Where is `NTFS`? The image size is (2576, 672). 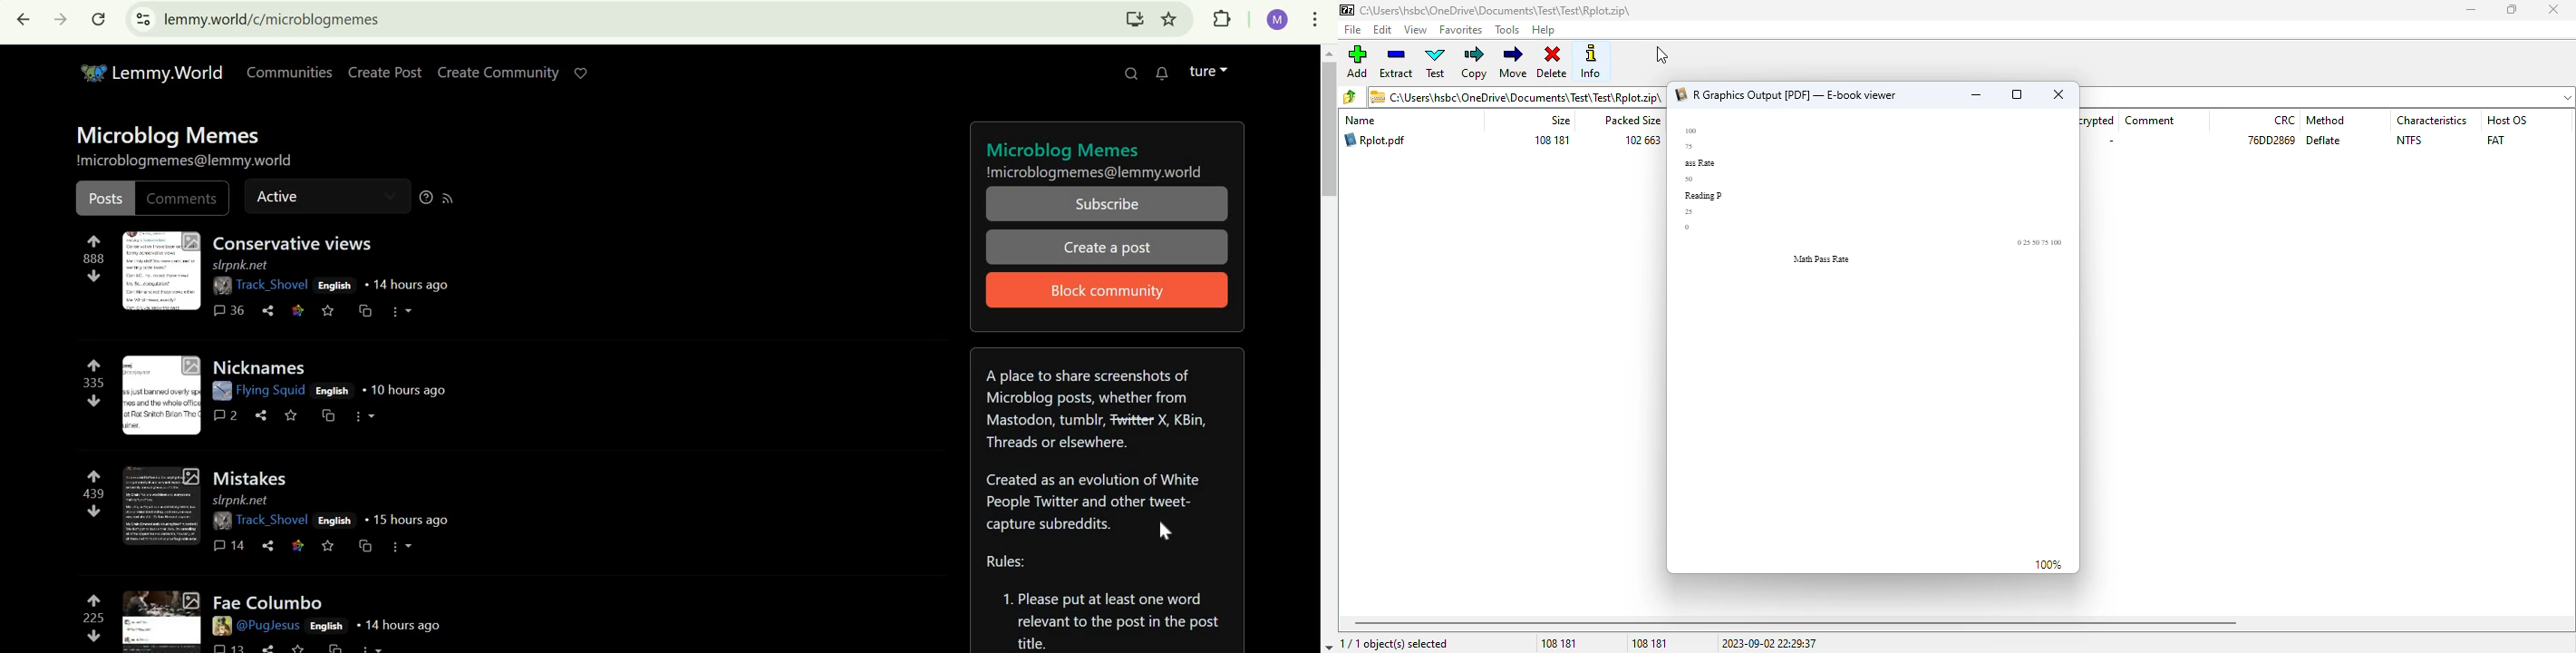
NTFS is located at coordinates (2408, 140).